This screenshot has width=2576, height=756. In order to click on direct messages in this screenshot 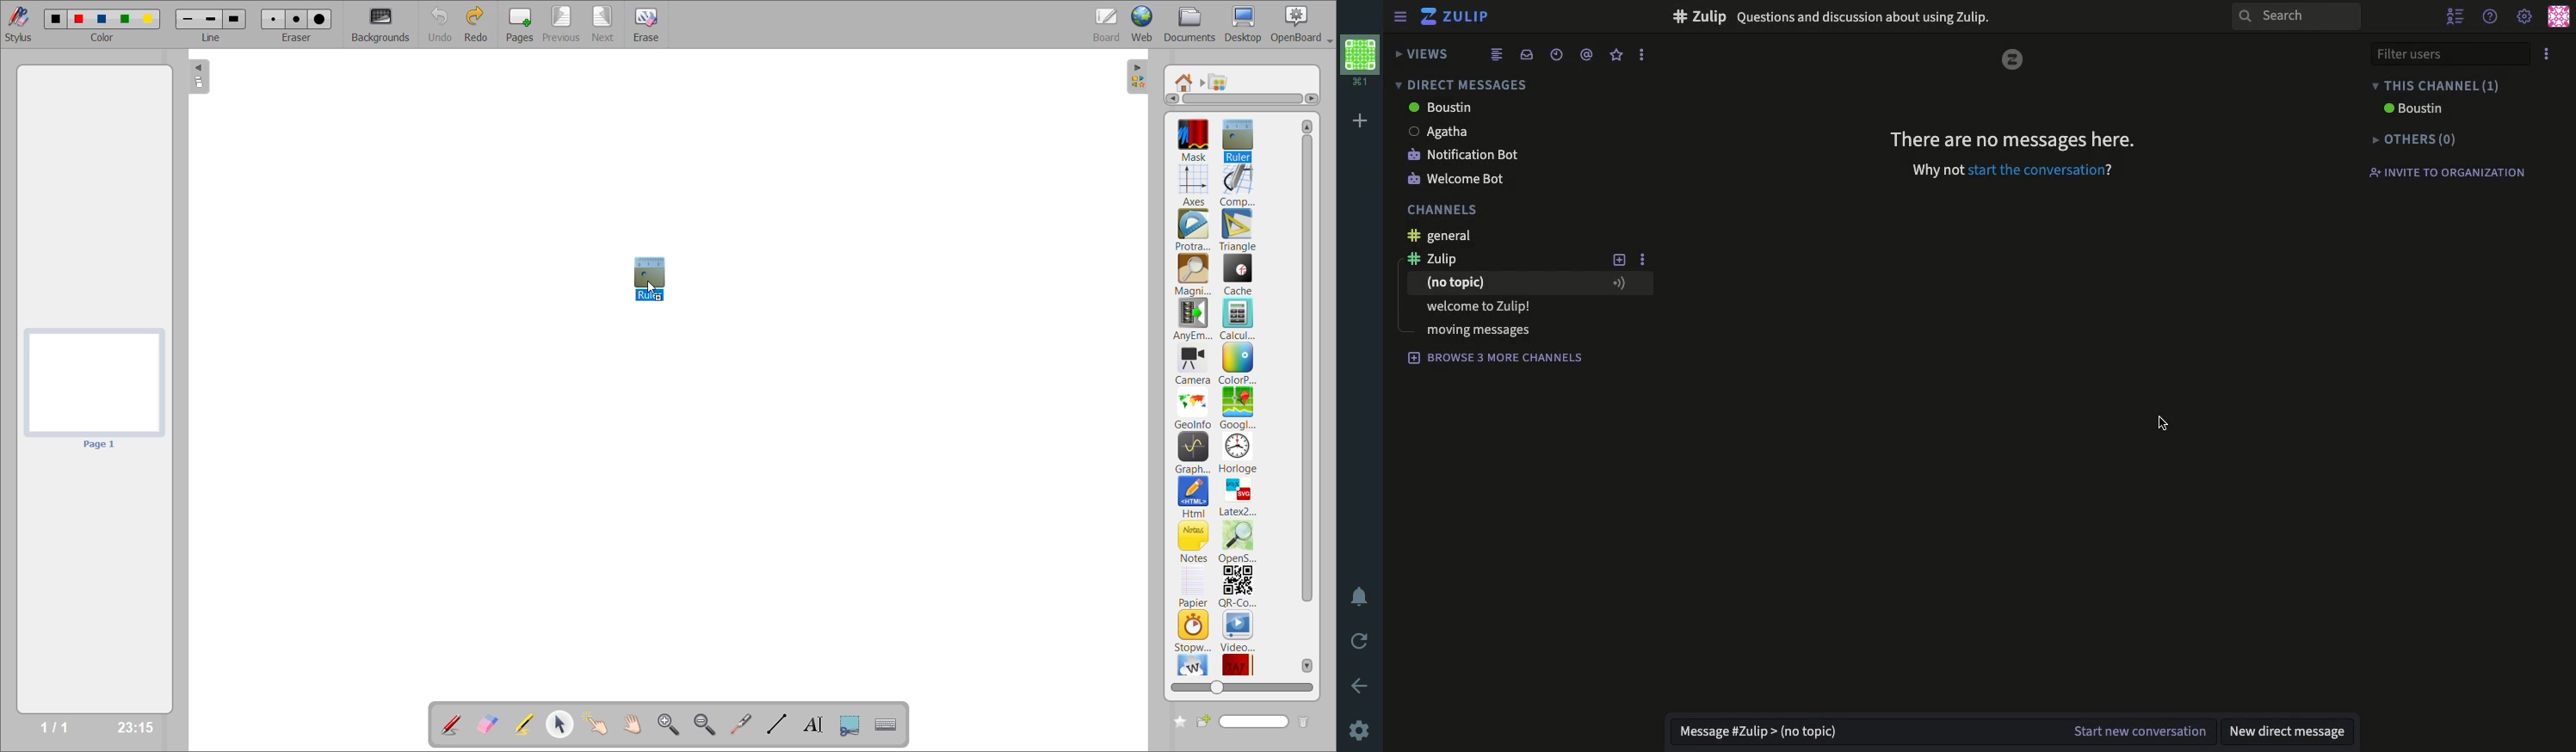, I will do `click(1460, 84)`.